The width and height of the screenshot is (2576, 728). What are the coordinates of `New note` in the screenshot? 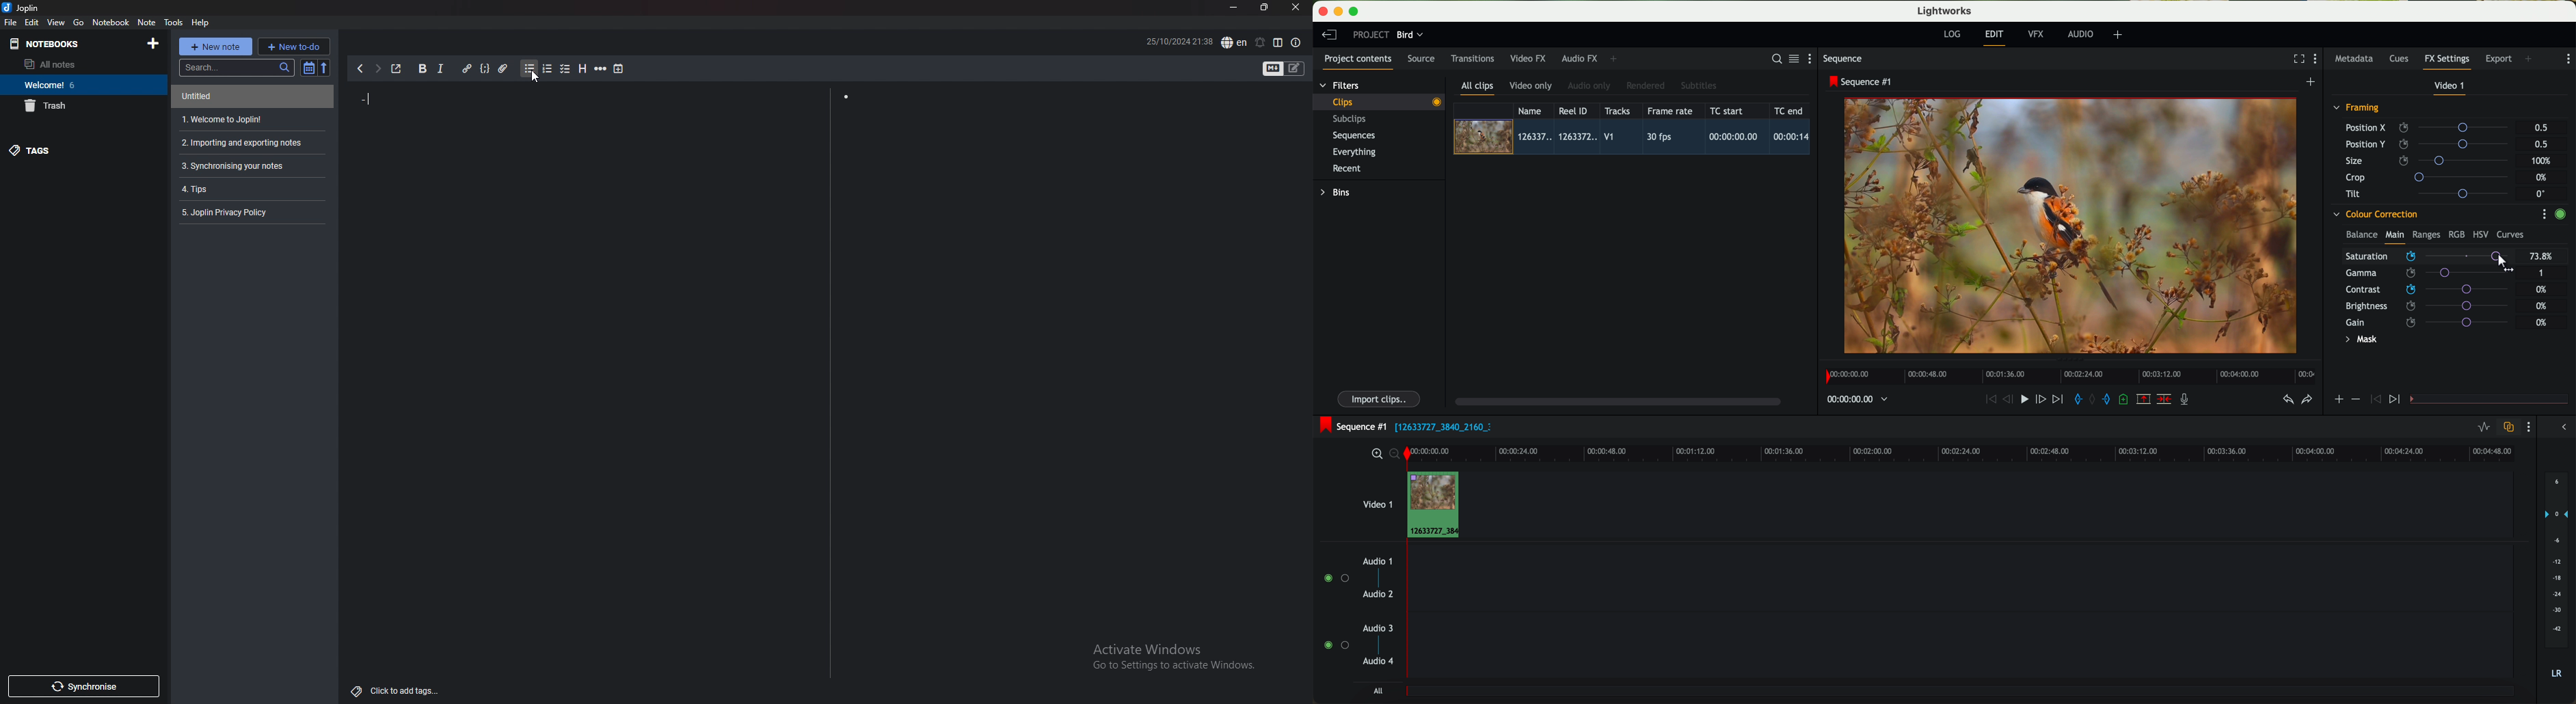 It's located at (216, 46).